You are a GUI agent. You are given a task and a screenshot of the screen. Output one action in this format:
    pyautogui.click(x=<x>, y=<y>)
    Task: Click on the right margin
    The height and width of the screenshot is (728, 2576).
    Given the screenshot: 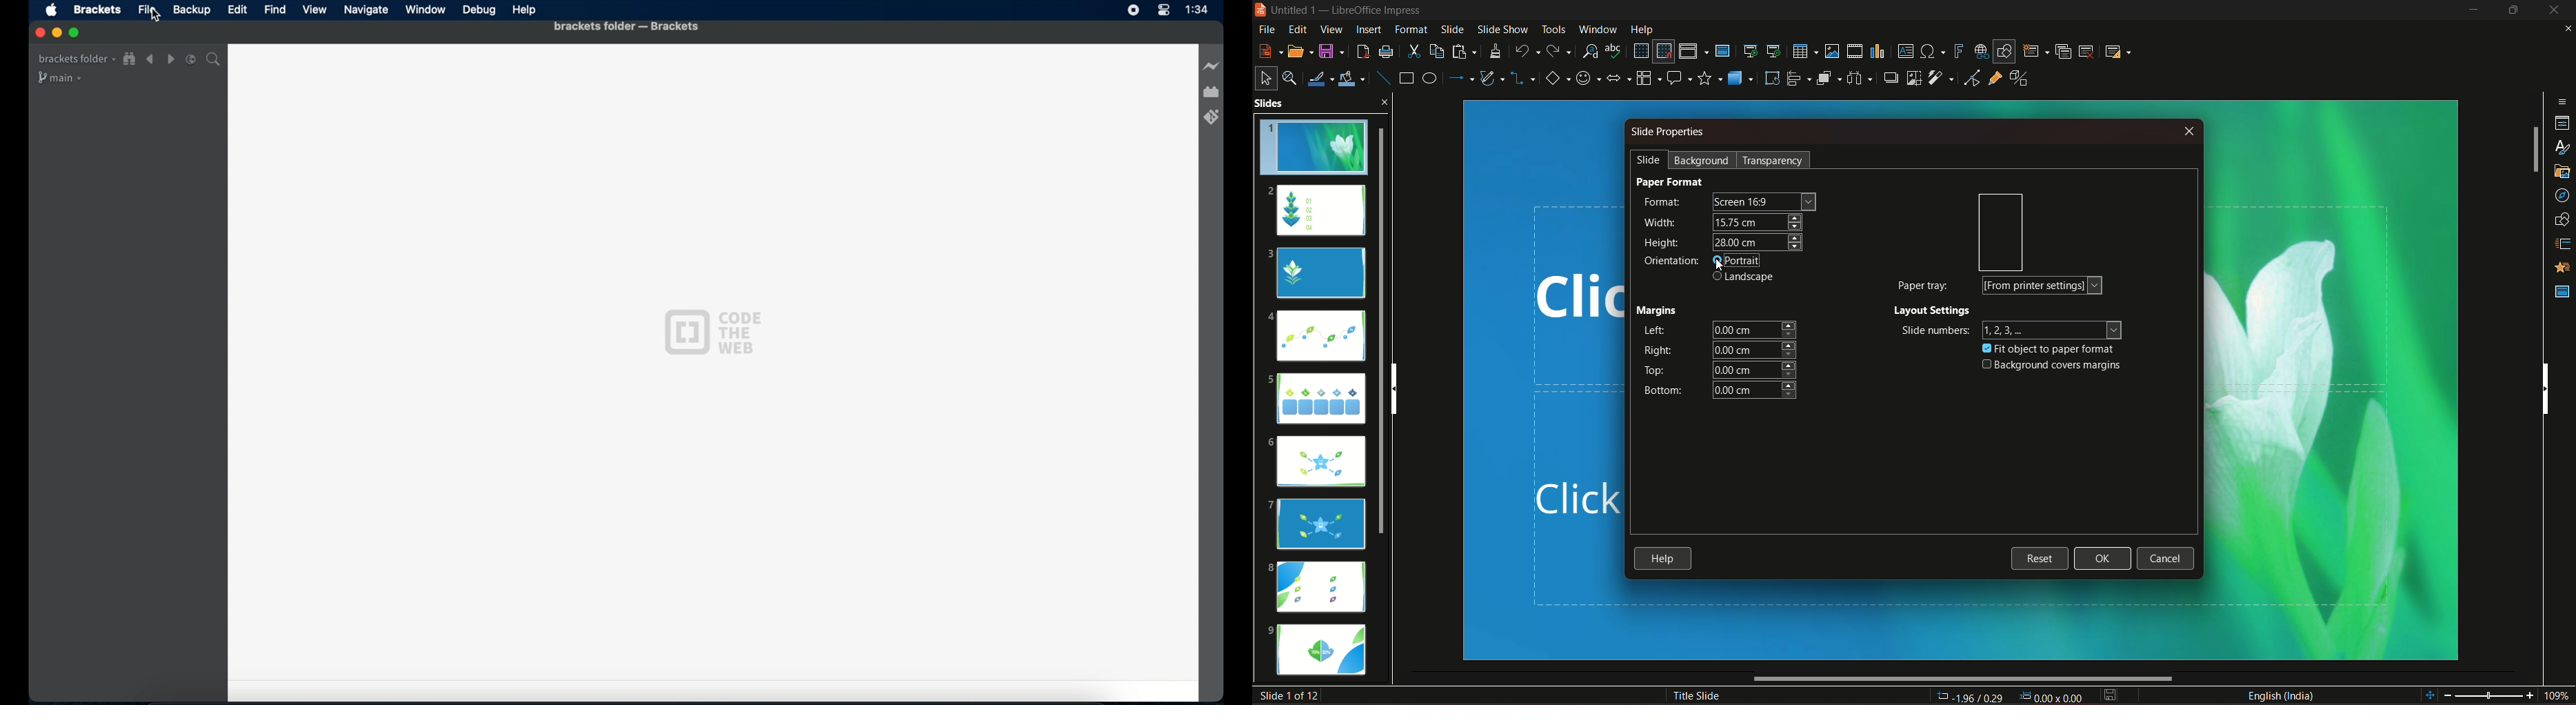 What is the action you would take?
    pyautogui.click(x=1755, y=349)
    